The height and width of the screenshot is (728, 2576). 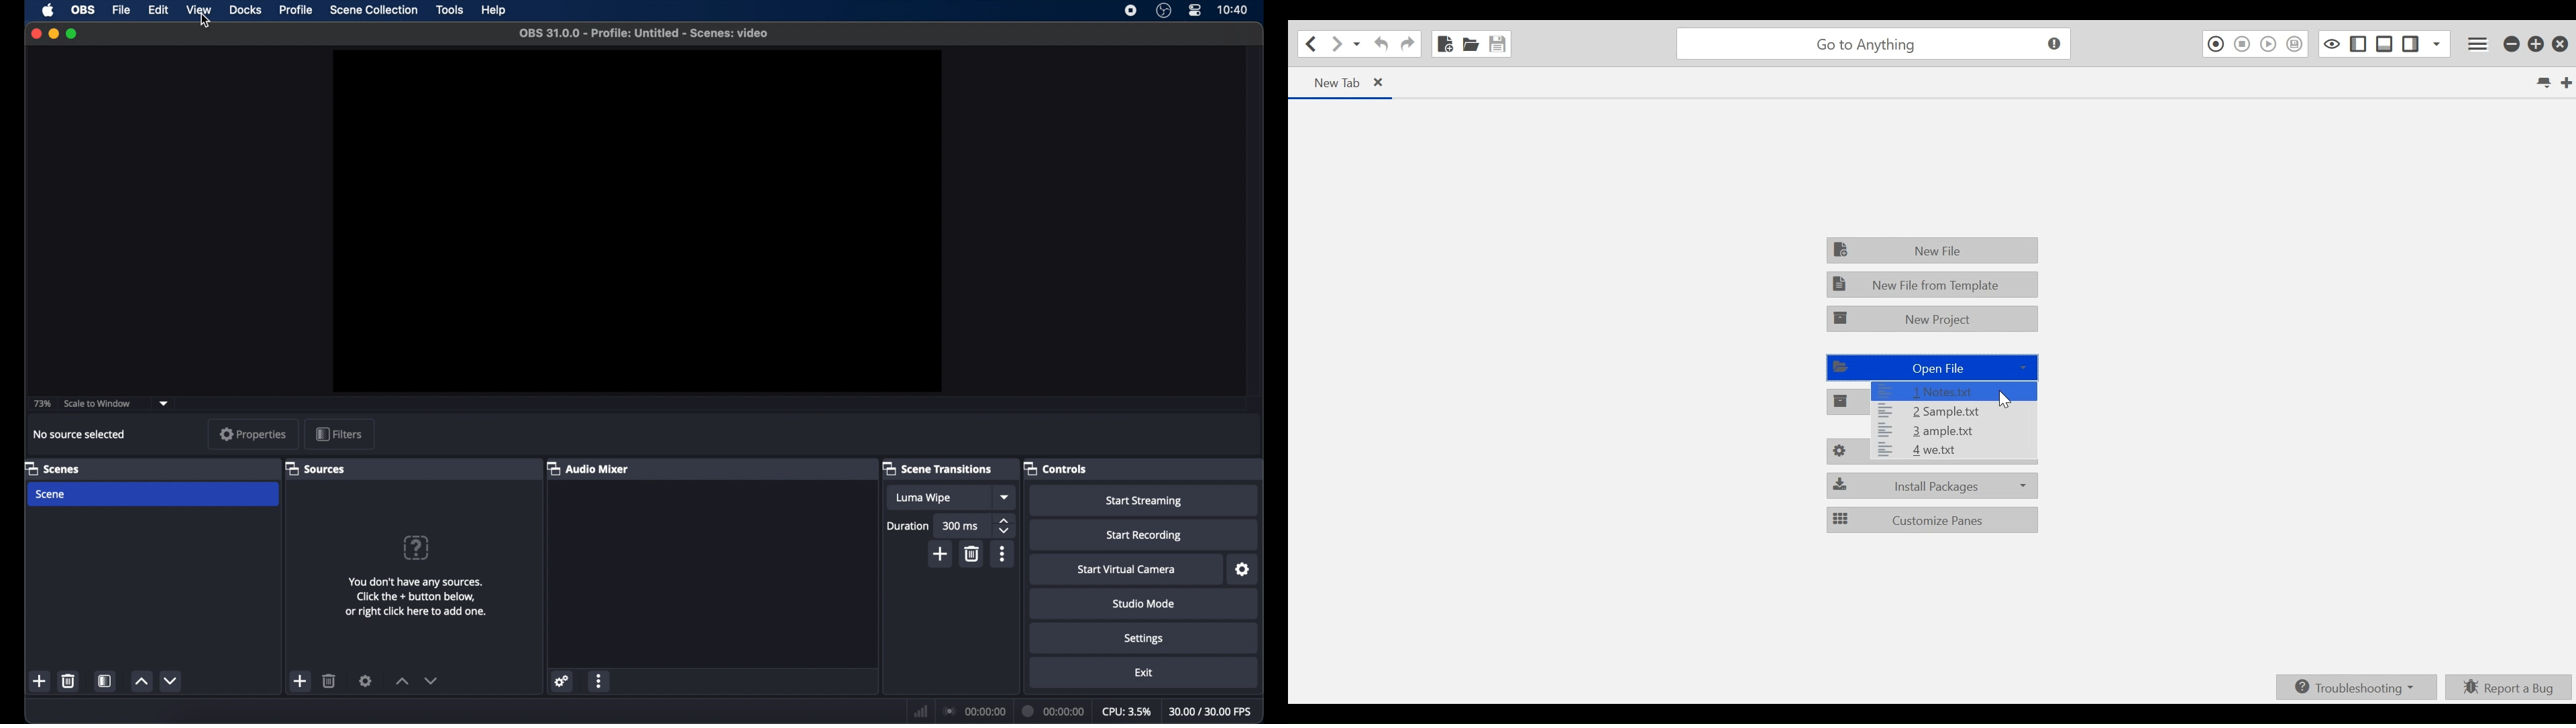 What do you see at coordinates (563, 681) in the screenshot?
I see `settings` at bounding box center [563, 681].